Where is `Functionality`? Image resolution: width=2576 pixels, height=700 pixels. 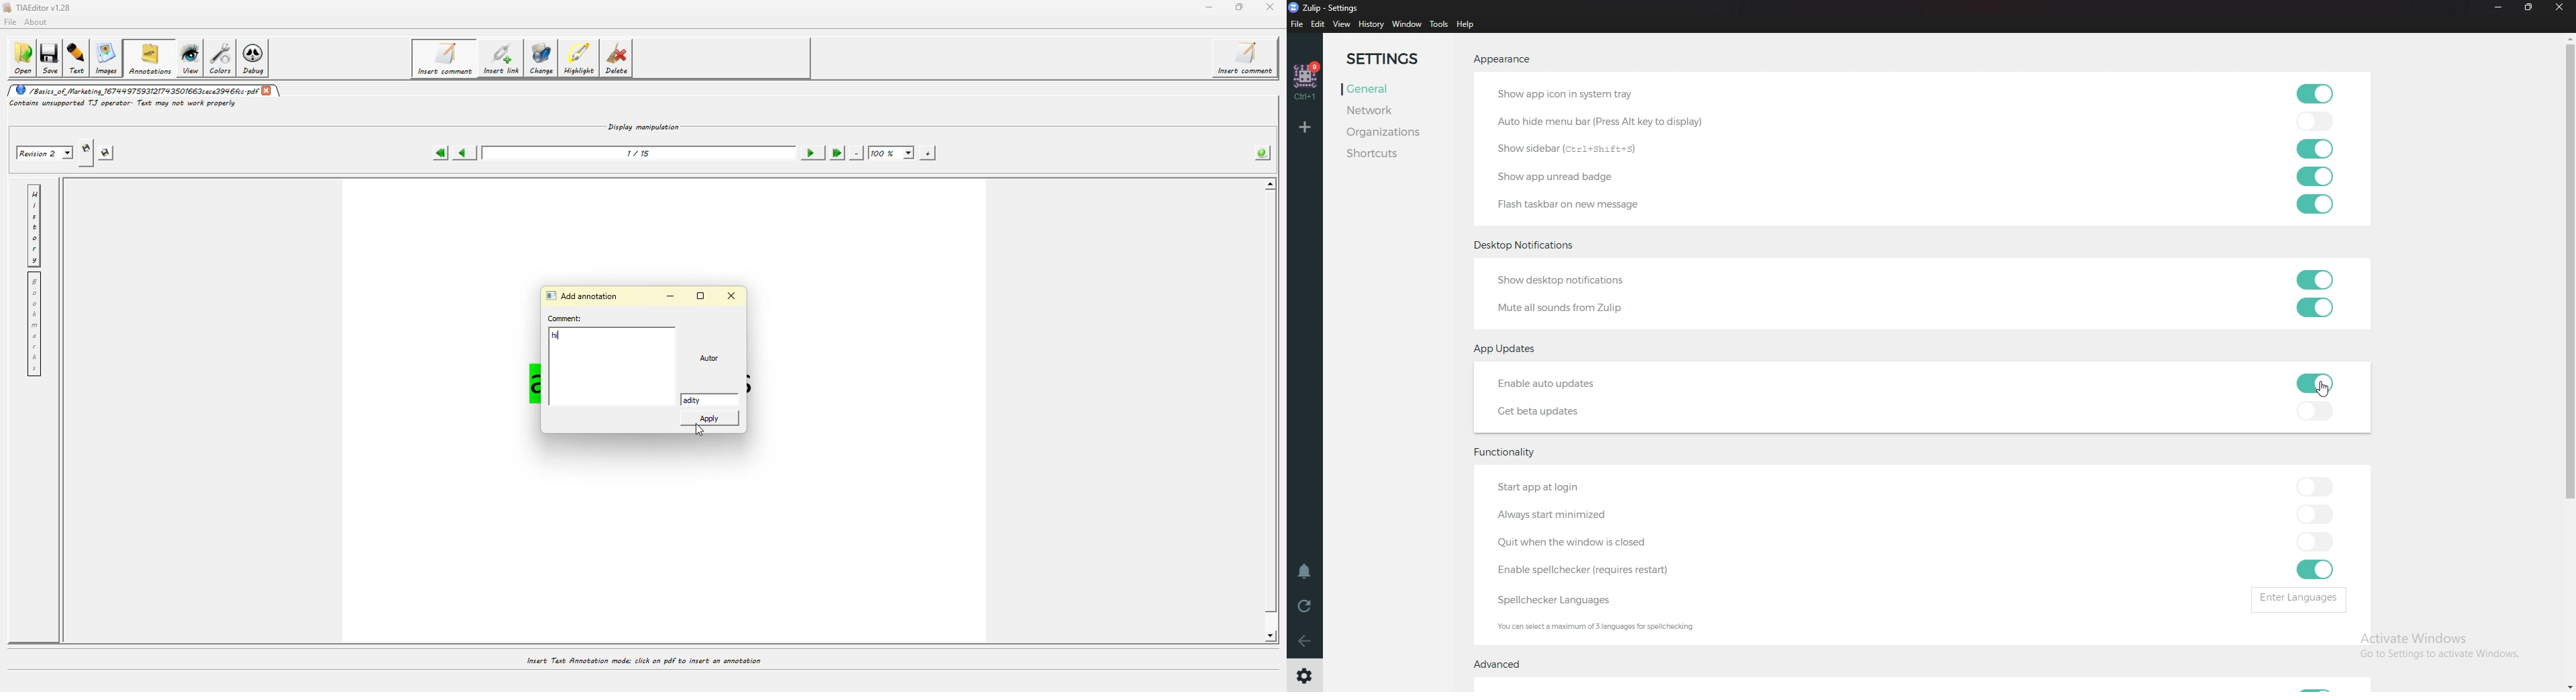
Functionality is located at coordinates (1509, 455).